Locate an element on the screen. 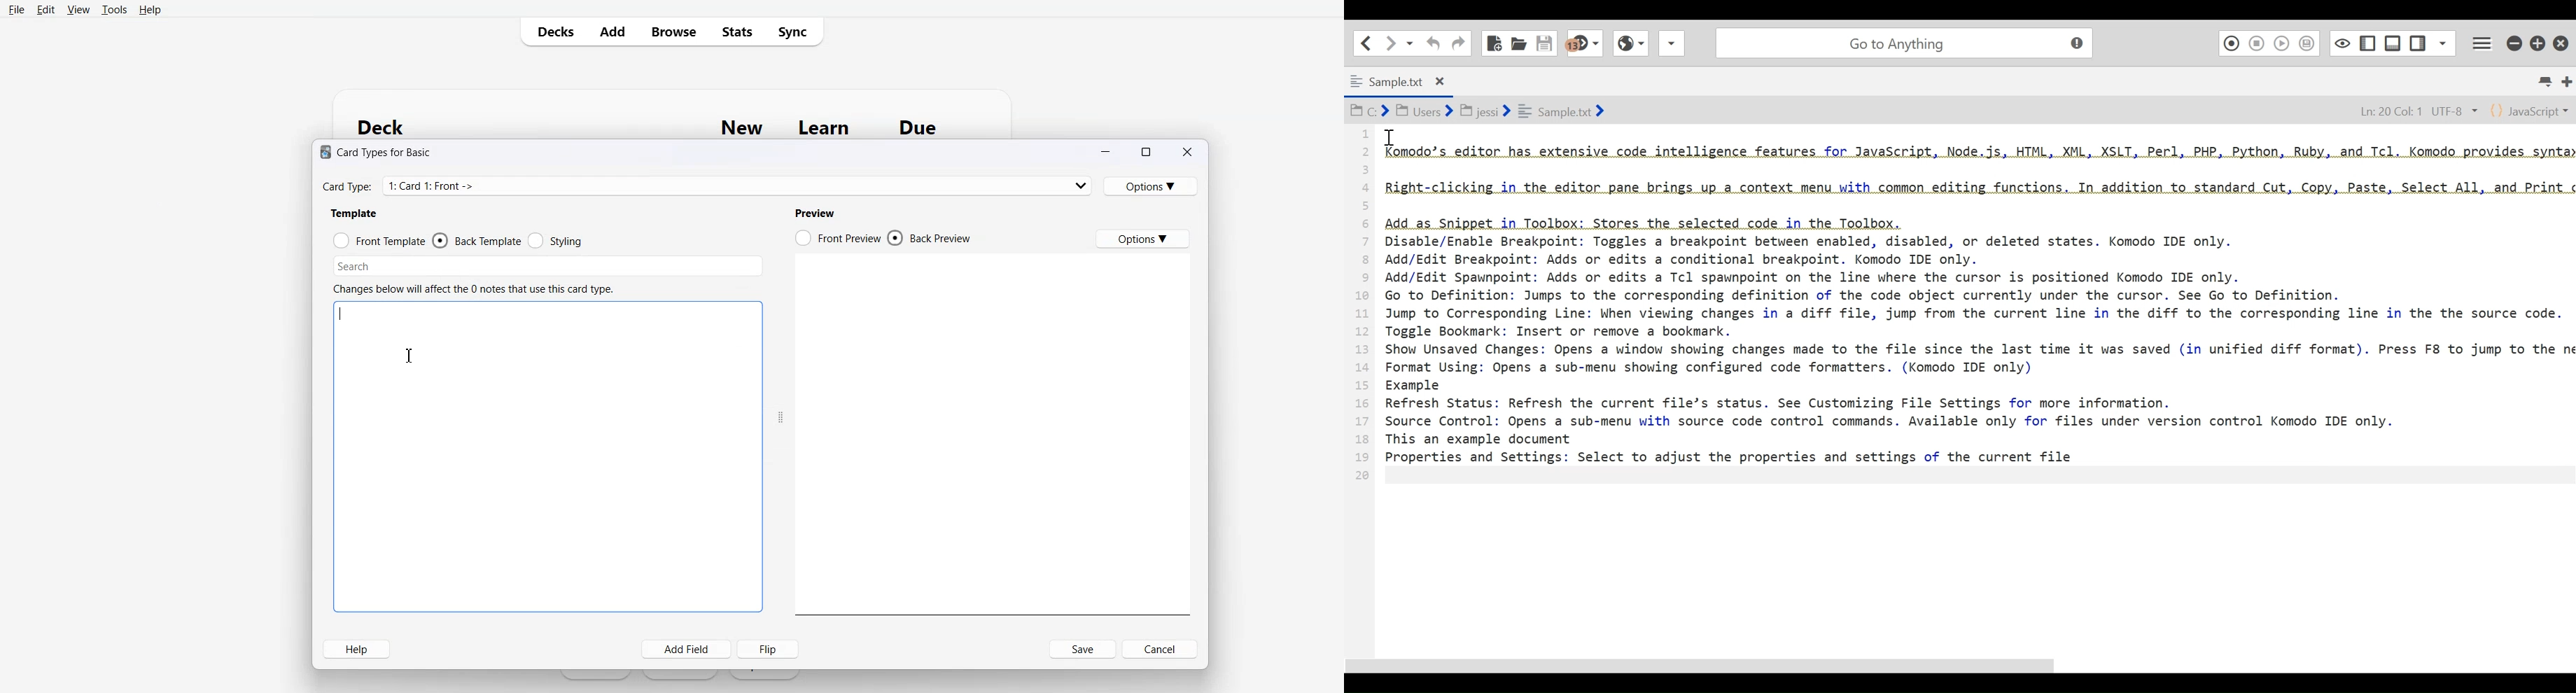 This screenshot has height=700, width=2576. Preview is located at coordinates (813, 212).